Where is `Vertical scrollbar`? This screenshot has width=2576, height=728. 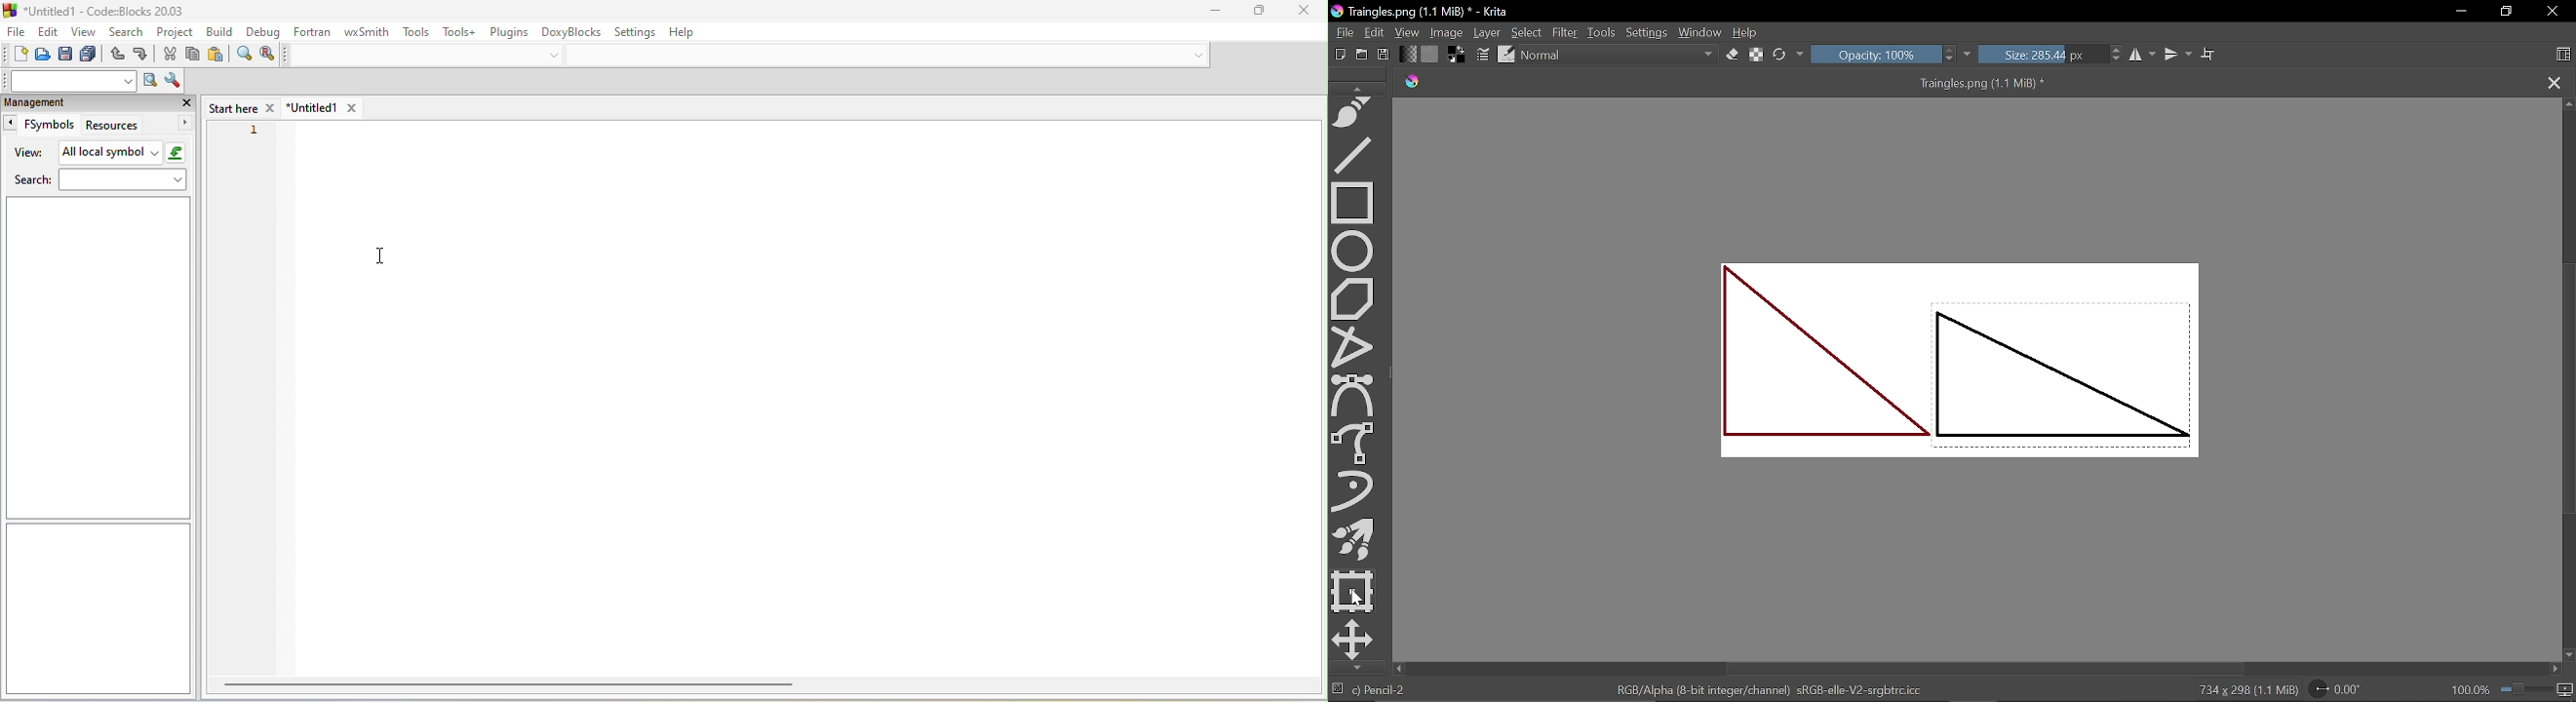
Vertical scrollbar is located at coordinates (2567, 386).